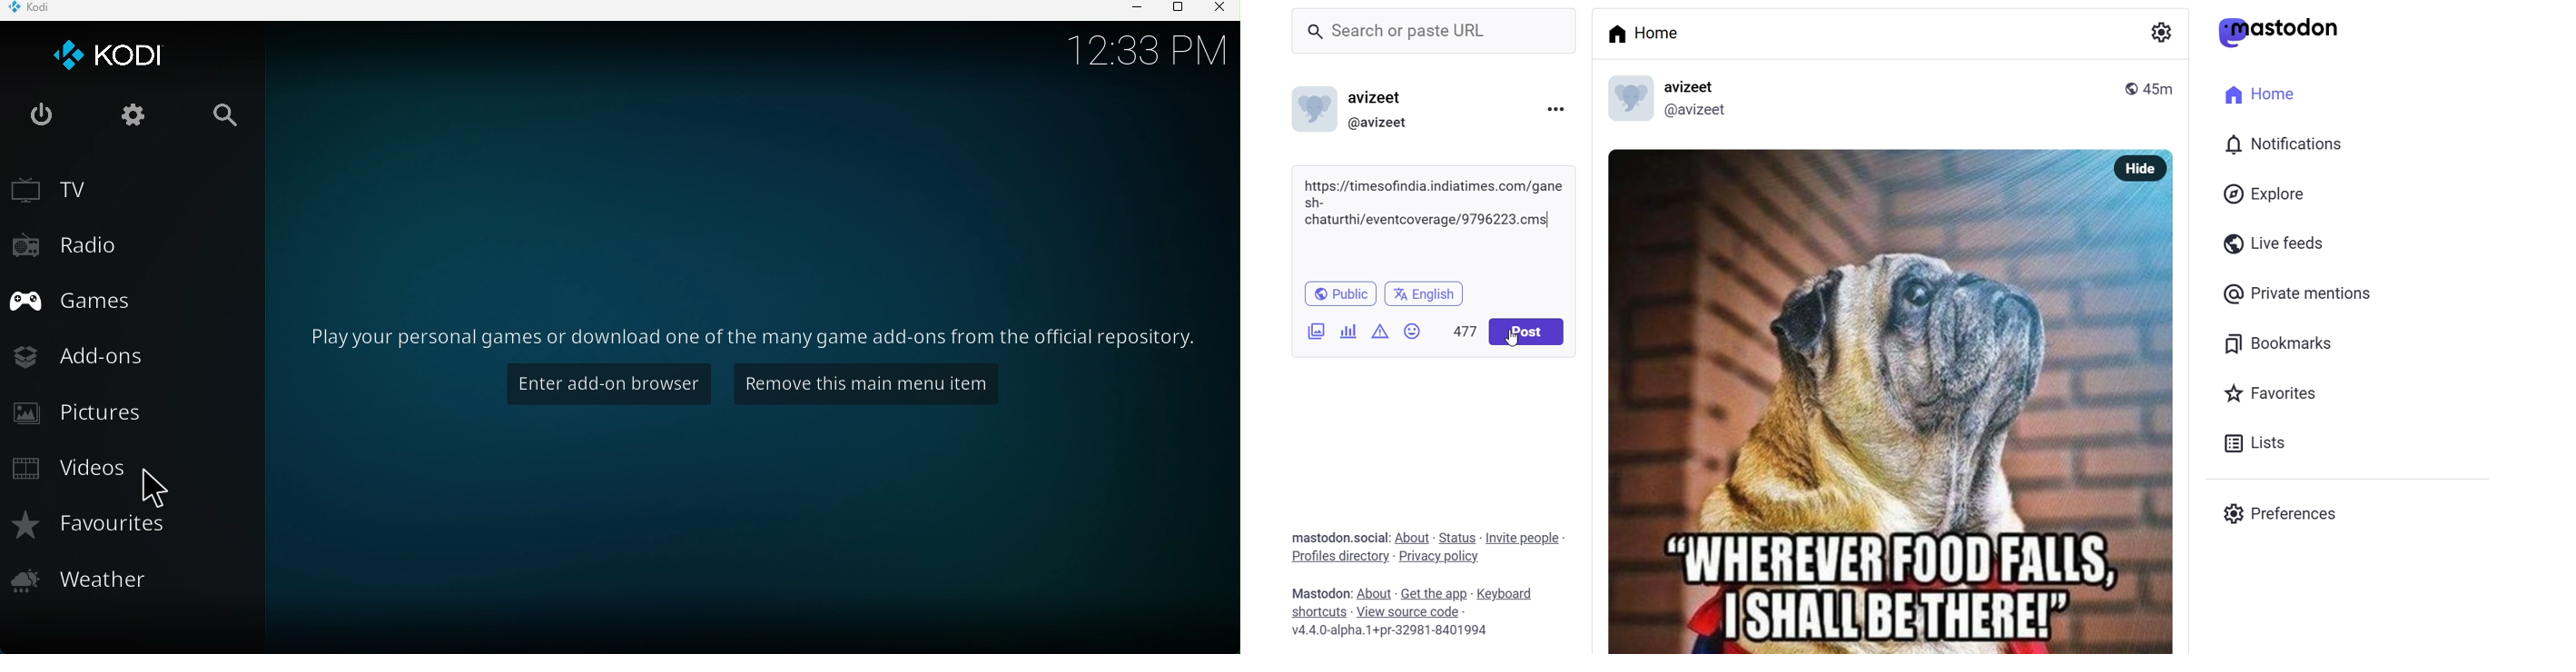 This screenshot has width=2576, height=672. Describe the element at coordinates (1343, 294) in the screenshot. I see ` Public` at that location.